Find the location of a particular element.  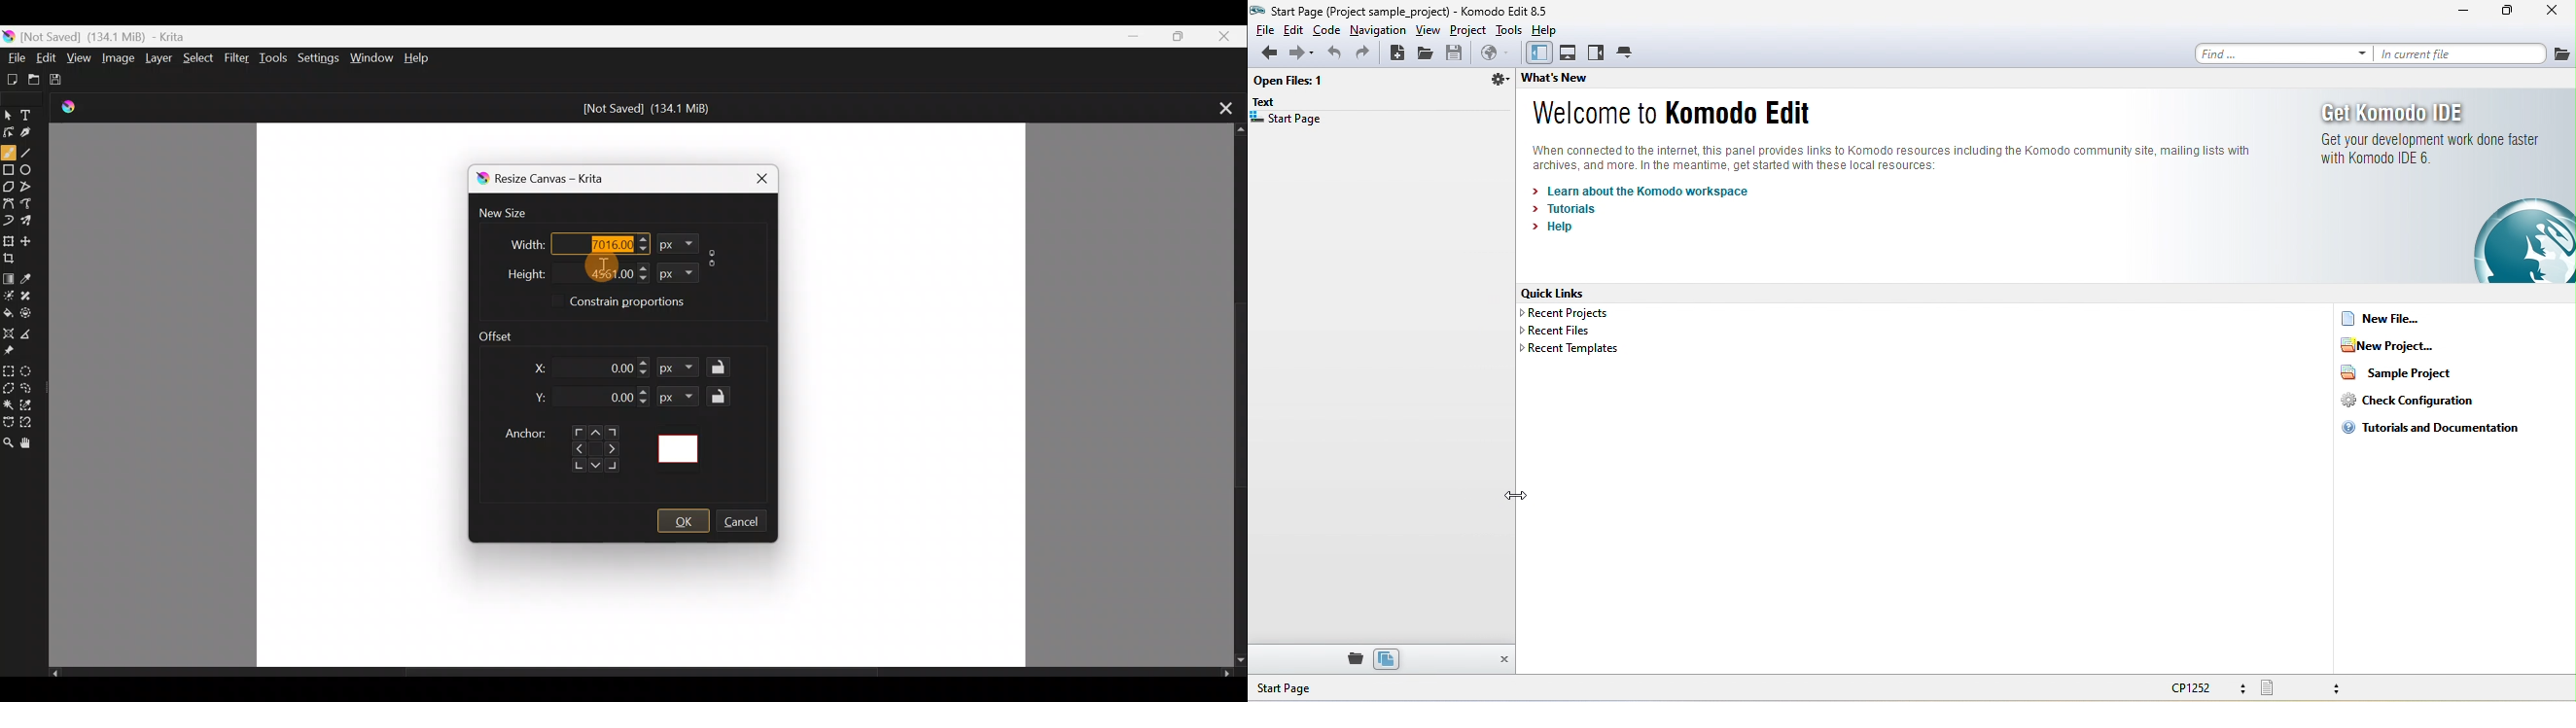

Cancel is located at coordinates (748, 523).